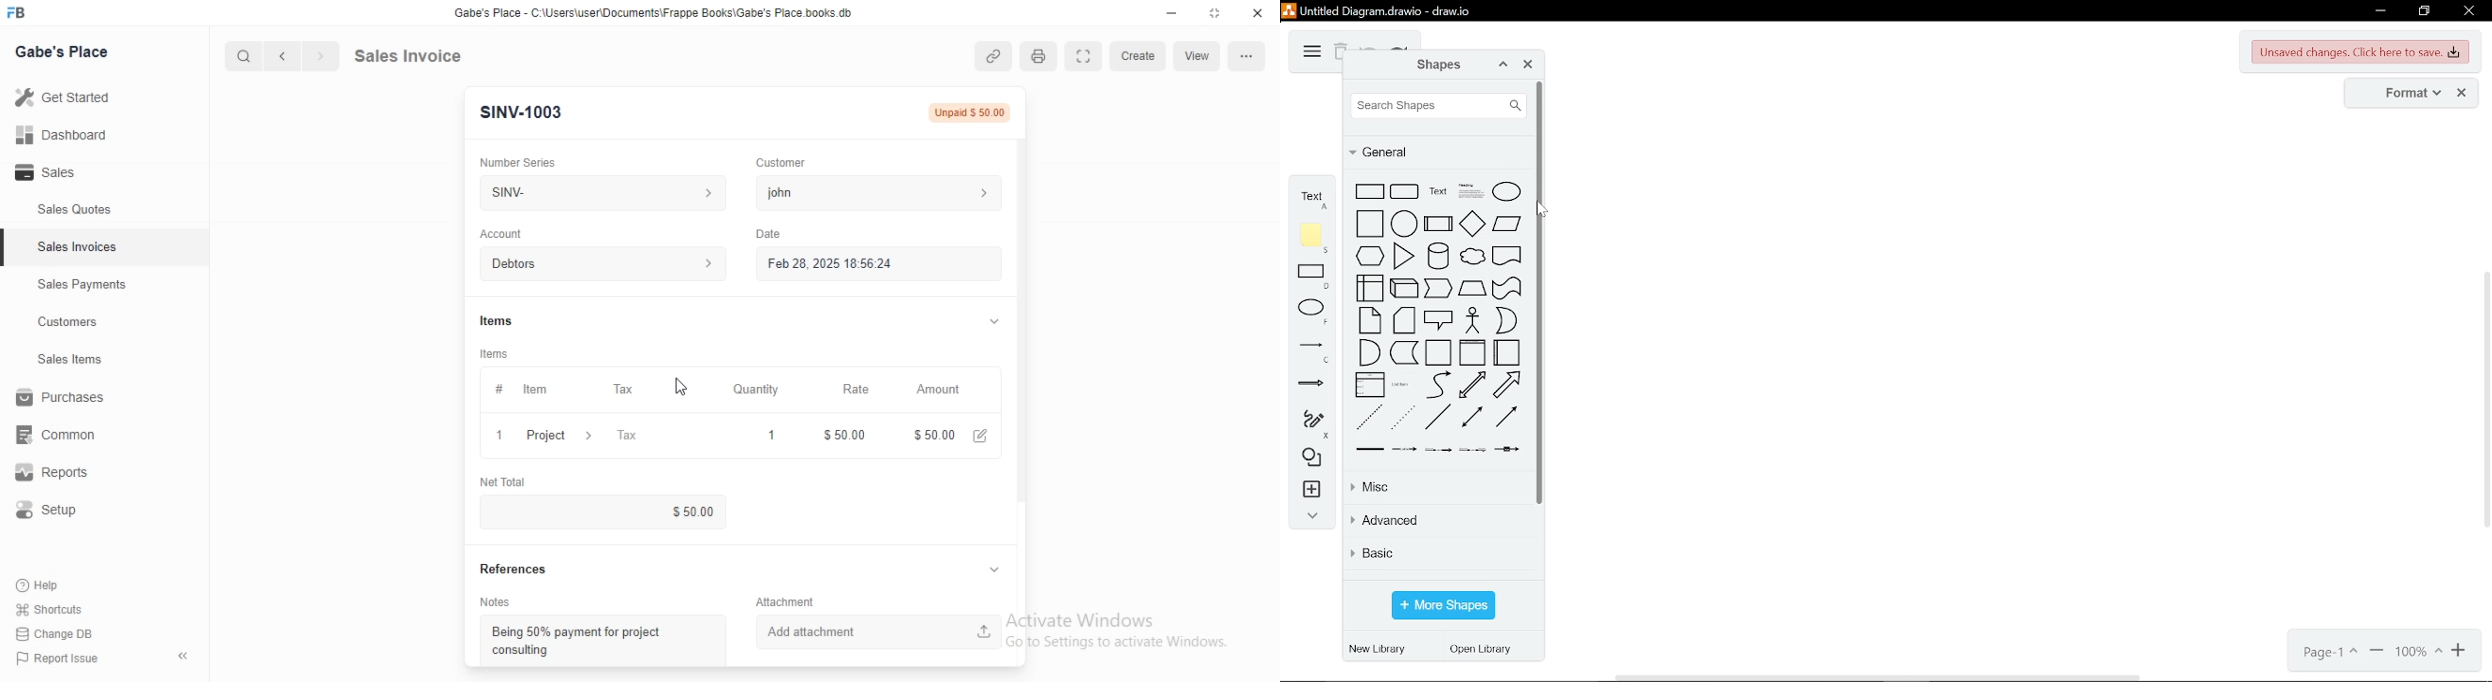 Image resolution: width=2492 pixels, height=700 pixels. Describe the element at coordinates (795, 604) in the screenshot. I see `` at that location.